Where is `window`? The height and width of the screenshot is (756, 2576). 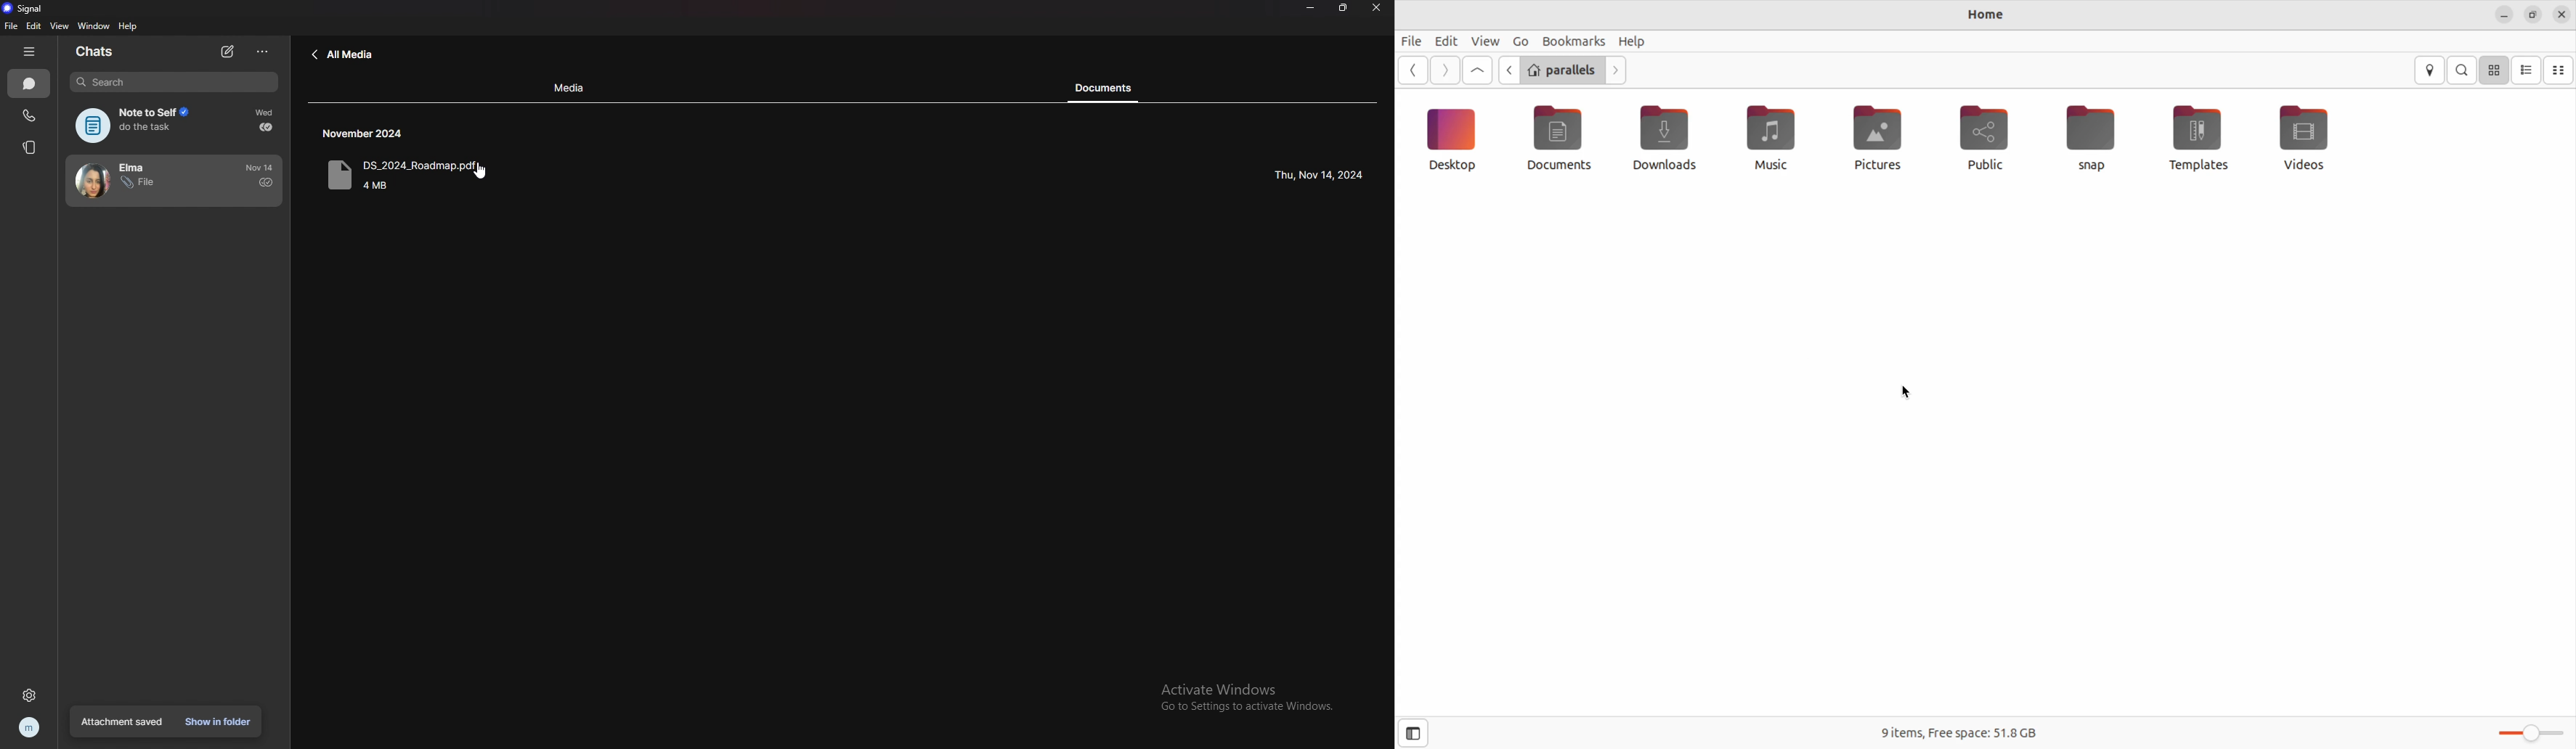
window is located at coordinates (93, 25).